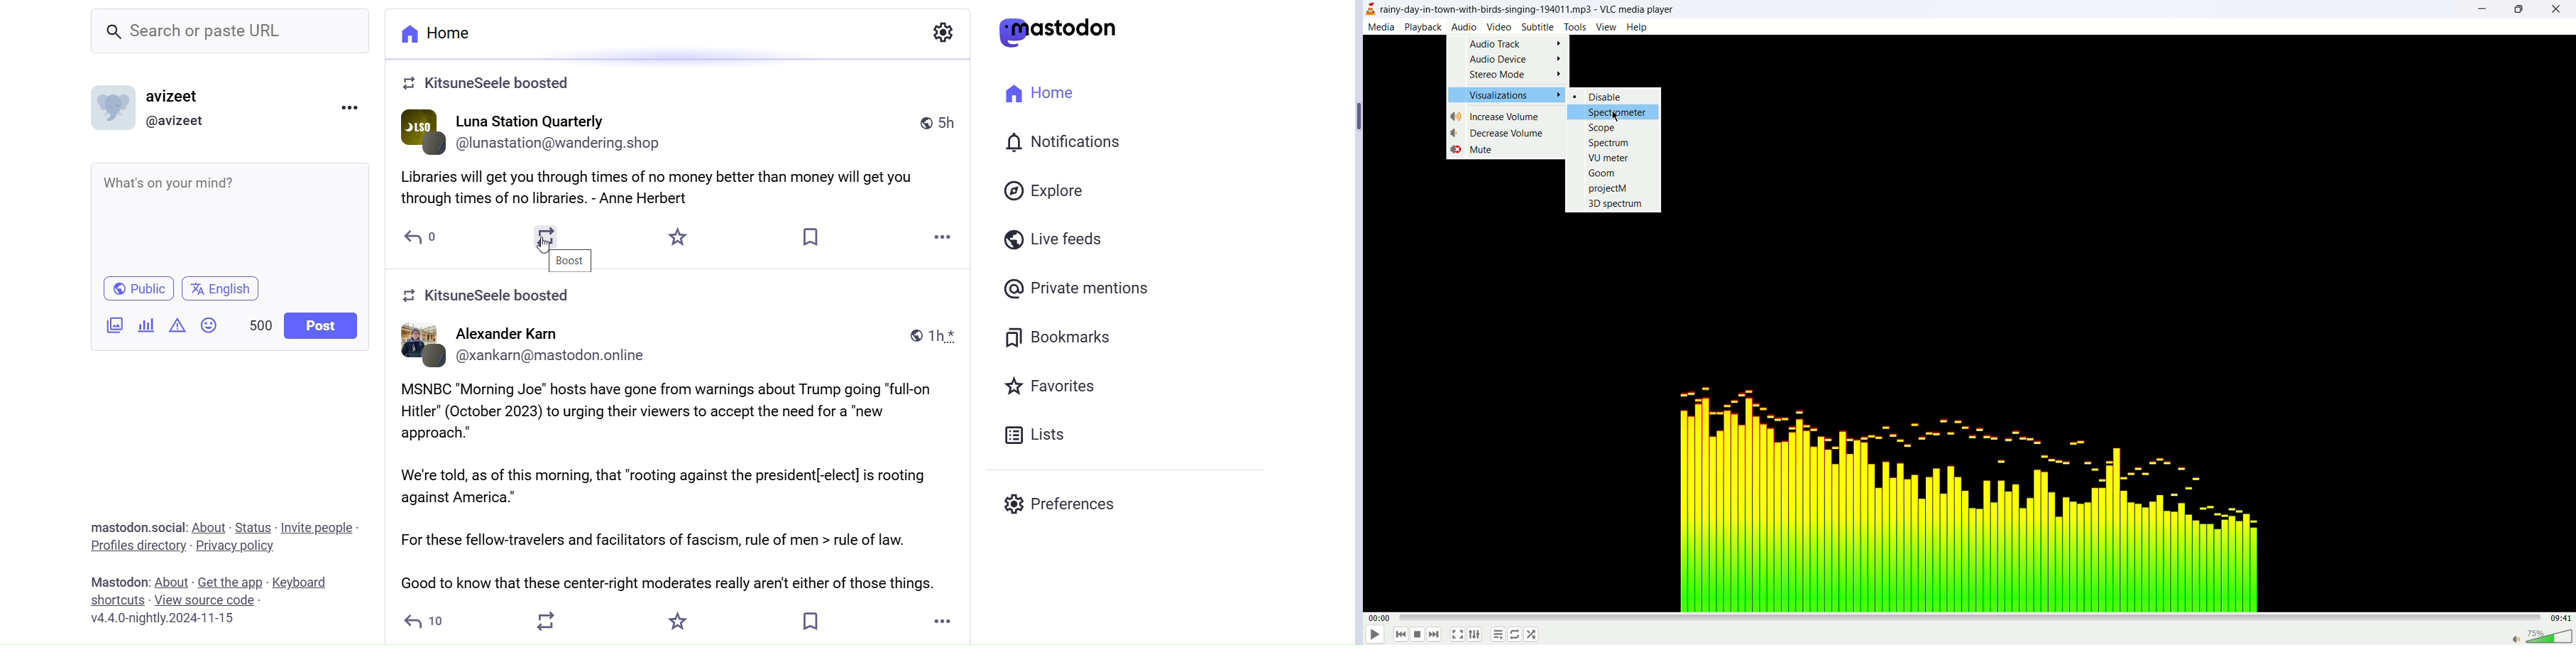 The width and height of the screenshot is (2576, 672). I want to click on Boost, so click(549, 621).